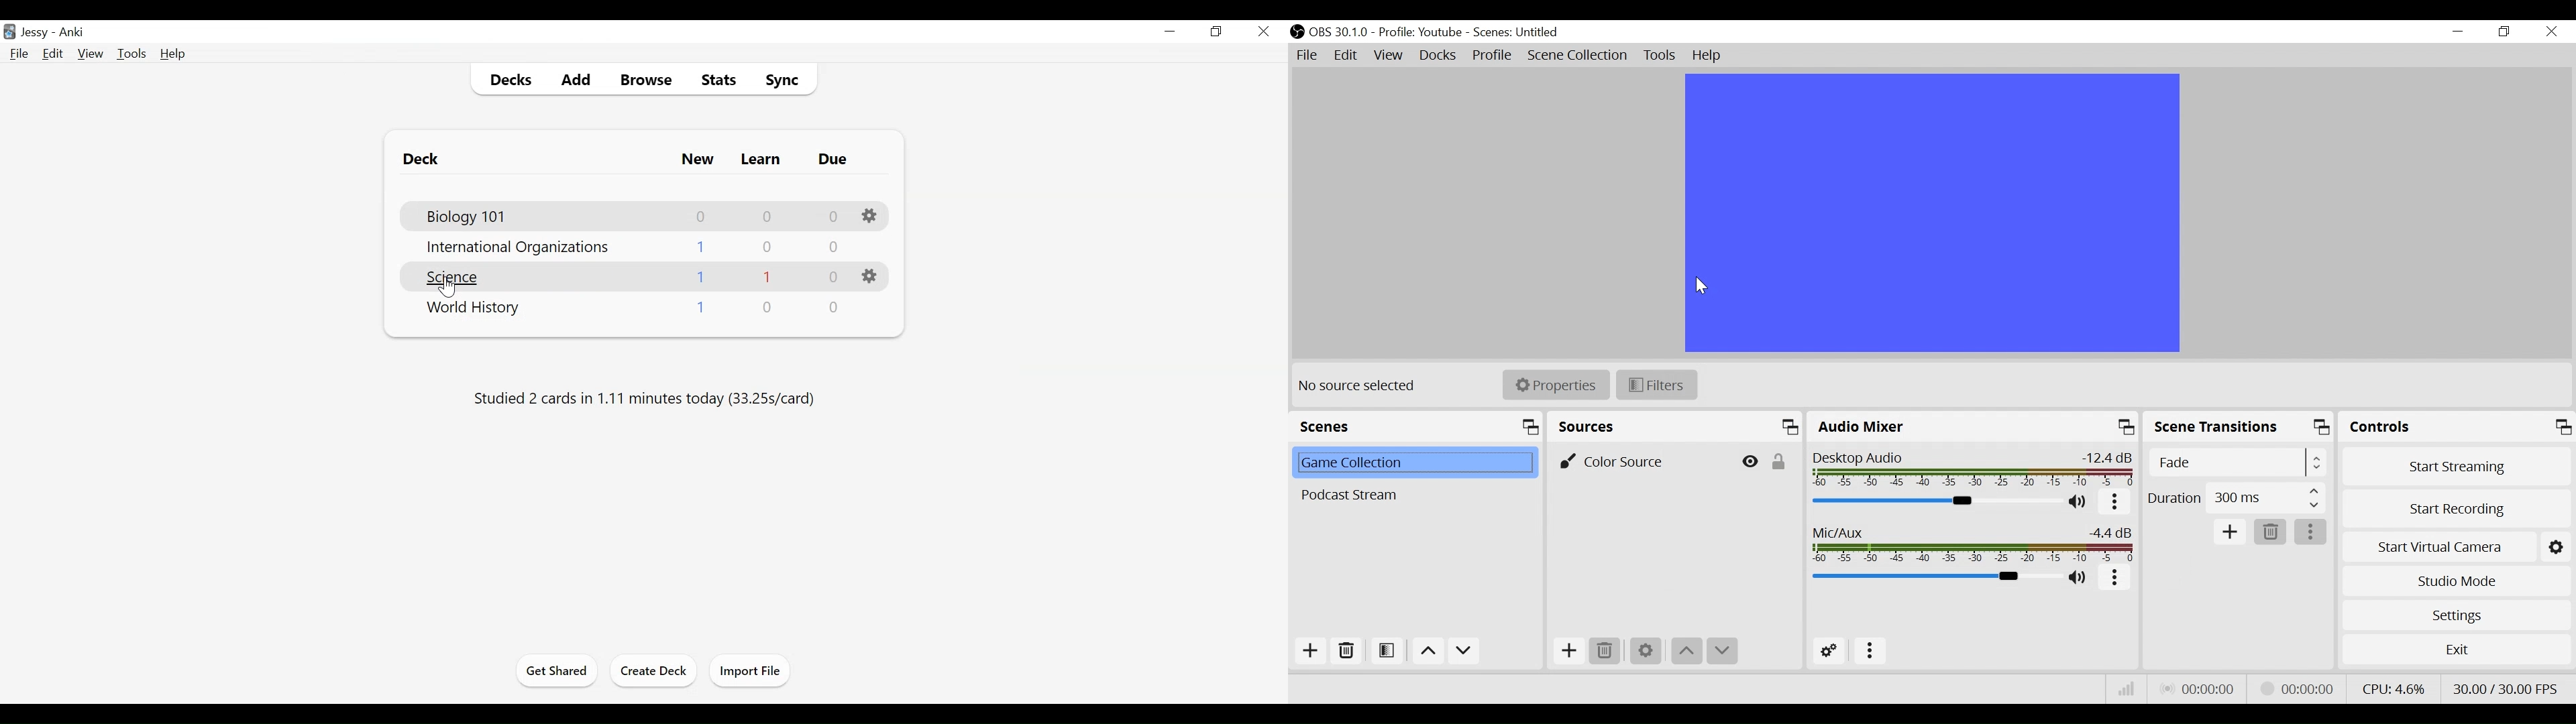 The image size is (2576, 728). Describe the element at coordinates (2237, 463) in the screenshot. I see `Select Scene Transition` at that location.